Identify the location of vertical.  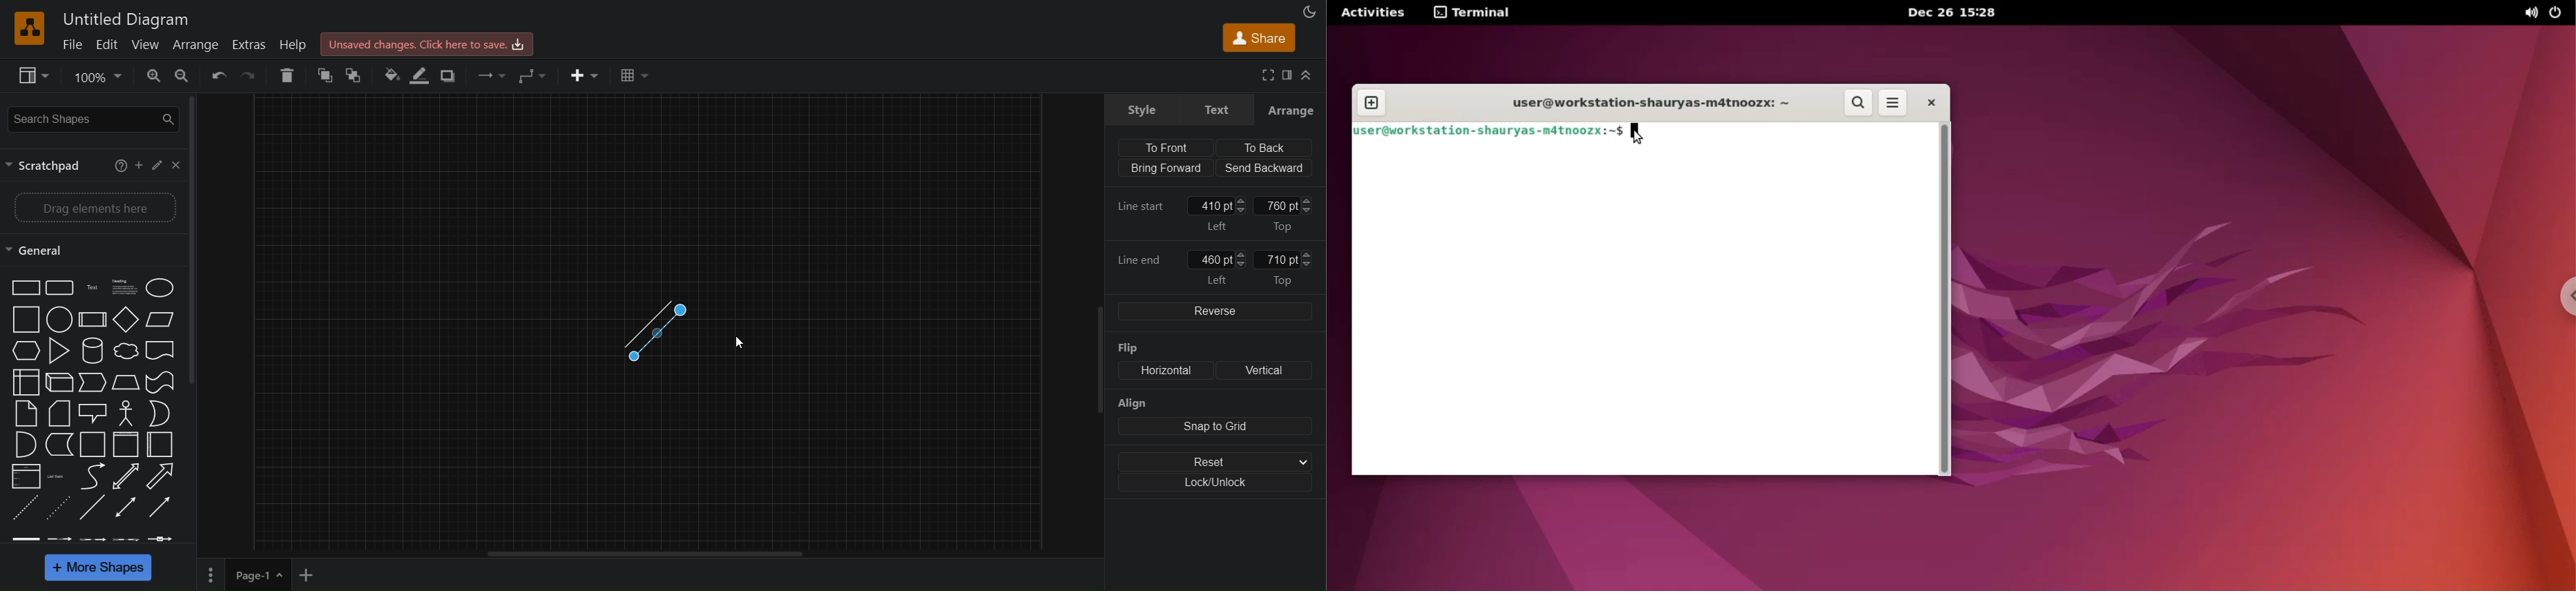
(1262, 370).